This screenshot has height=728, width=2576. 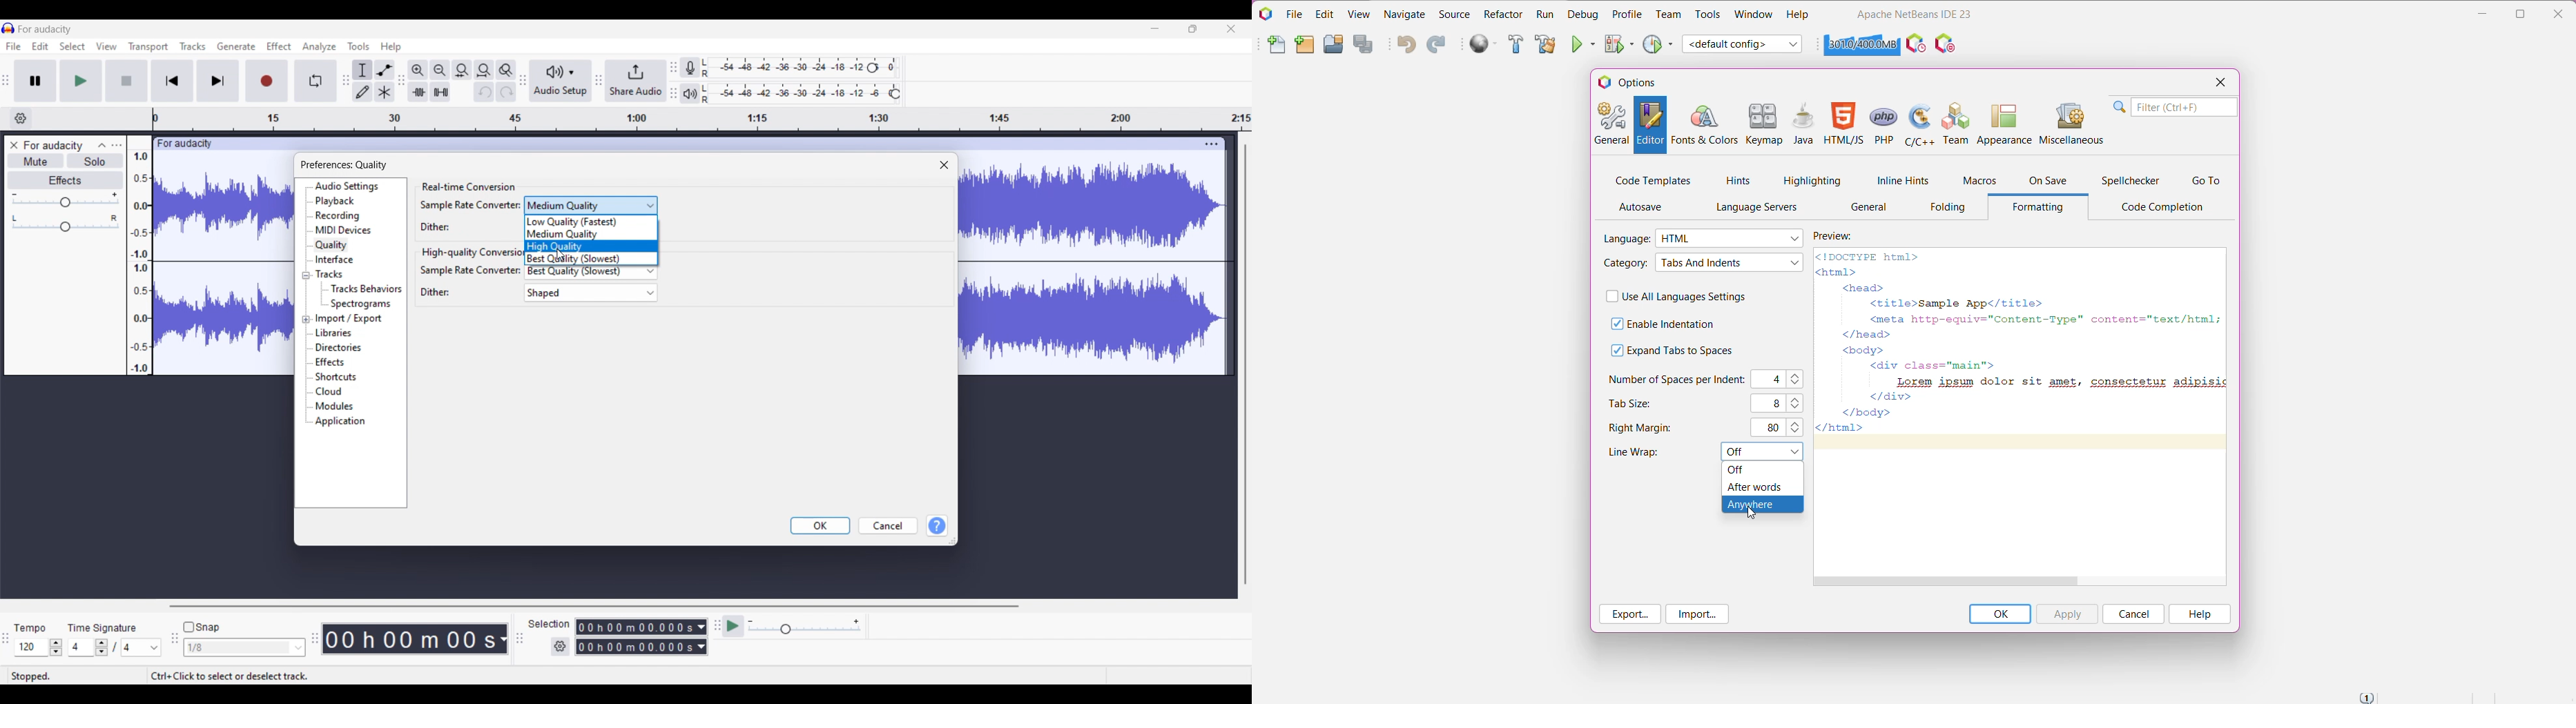 What do you see at coordinates (335, 407) in the screenshot?
I see `Modules` at bounding box center [335, 407].